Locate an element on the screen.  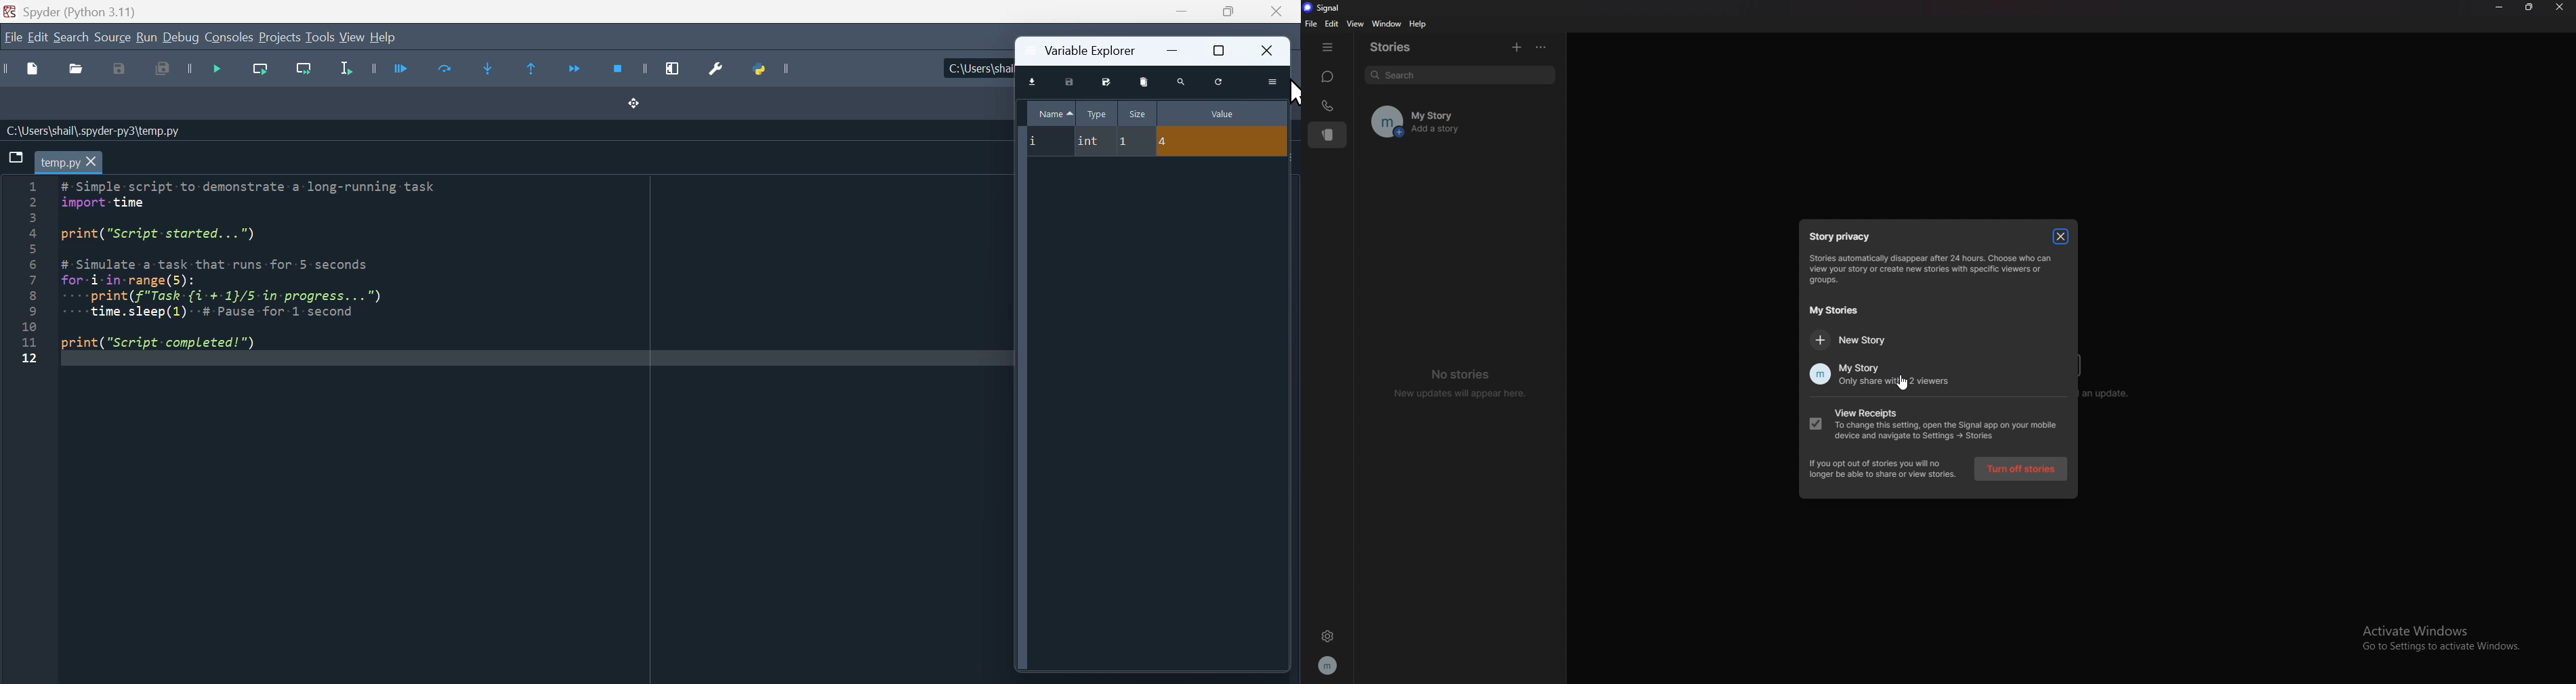
profile image is located at coordinates (1382, 121).